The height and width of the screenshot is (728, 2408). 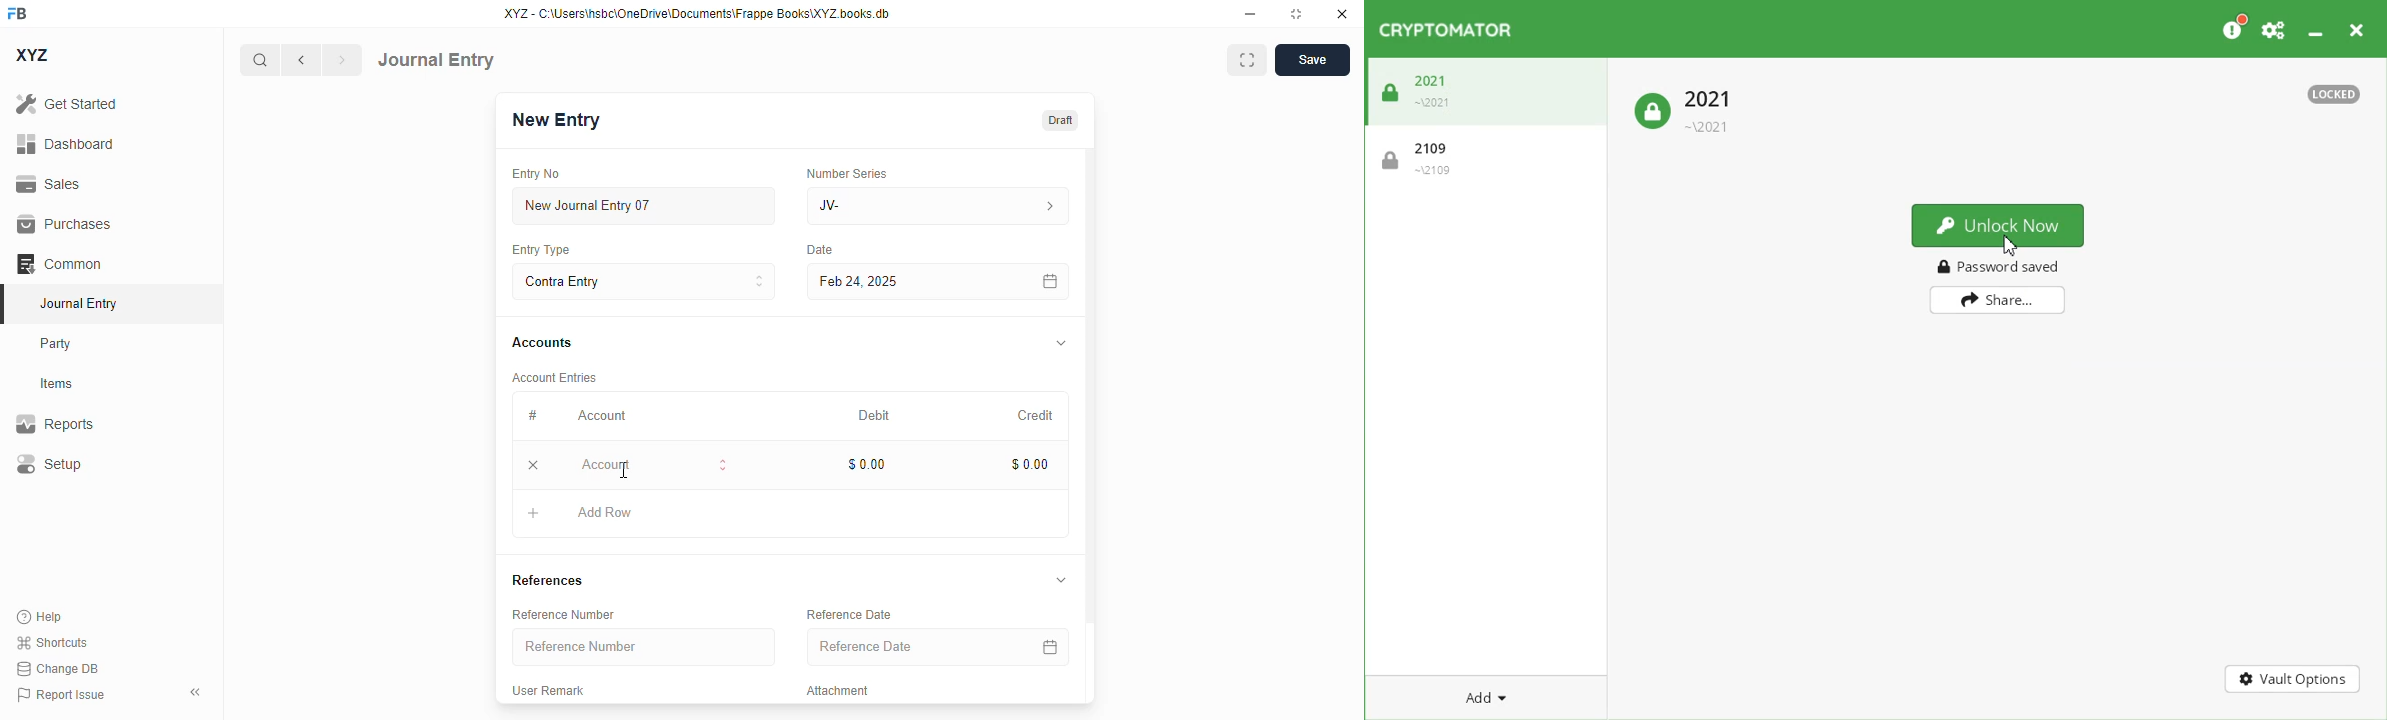 I want to click on draft, so click(x=1061, y=119).